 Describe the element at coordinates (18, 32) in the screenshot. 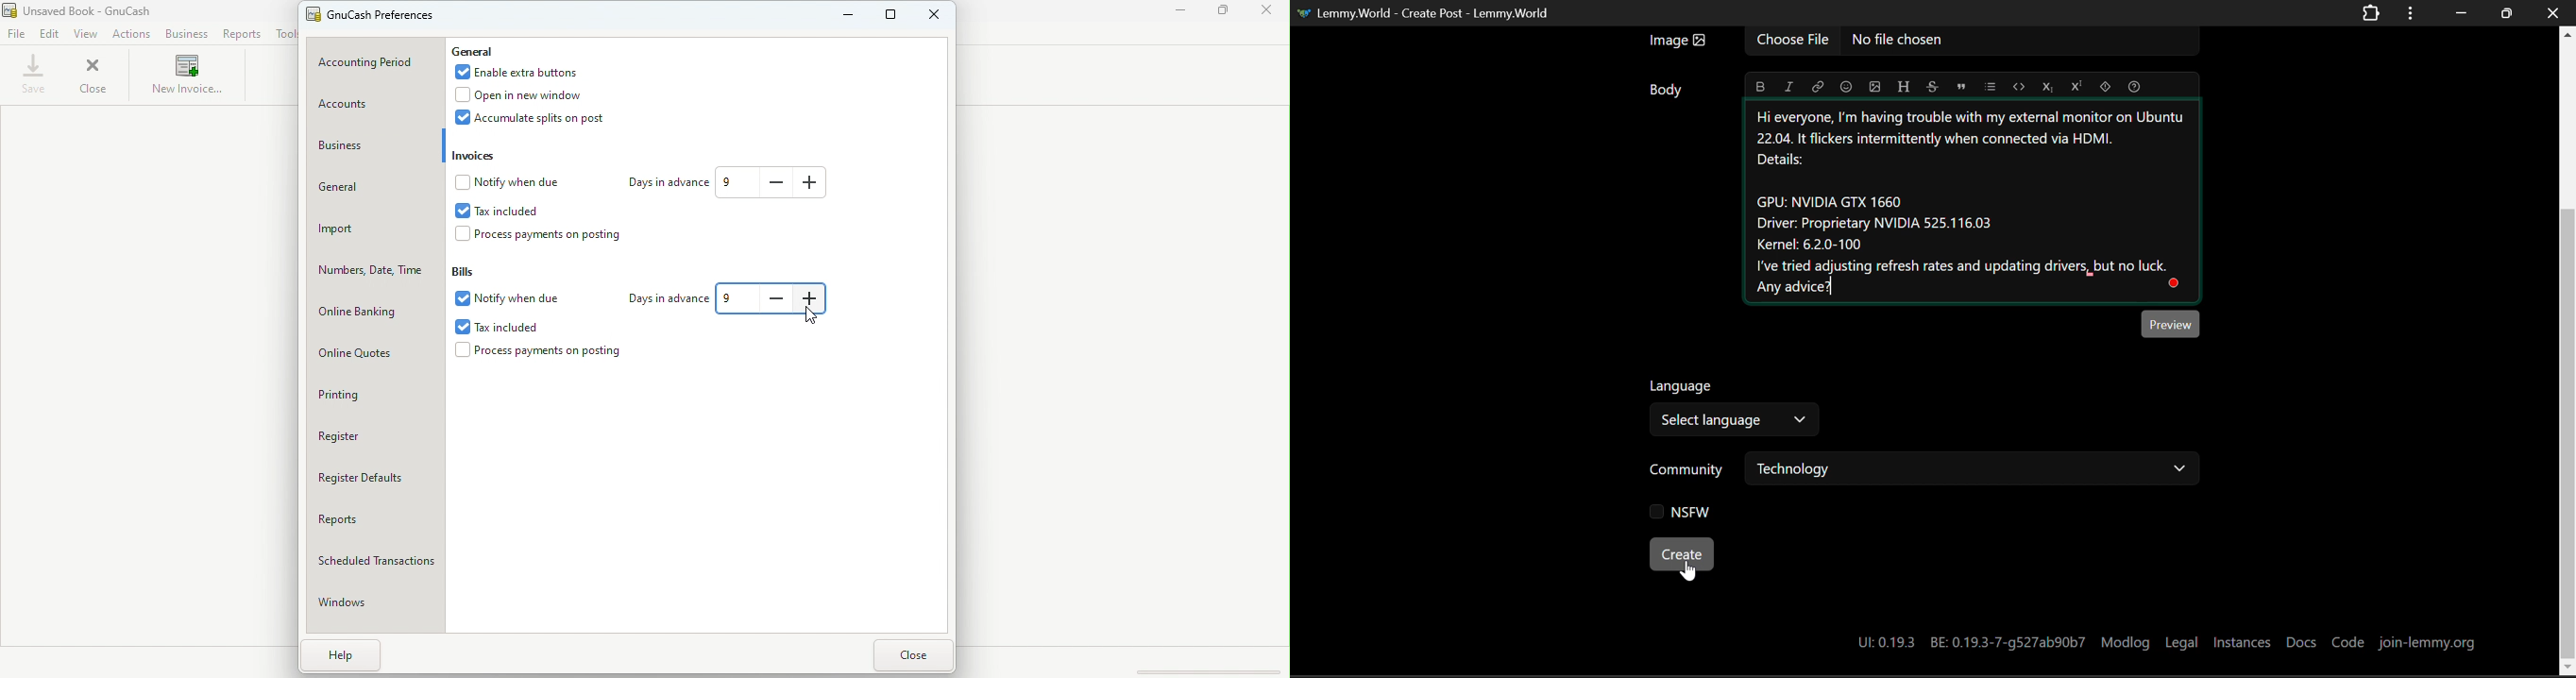

I see `File` at that location.